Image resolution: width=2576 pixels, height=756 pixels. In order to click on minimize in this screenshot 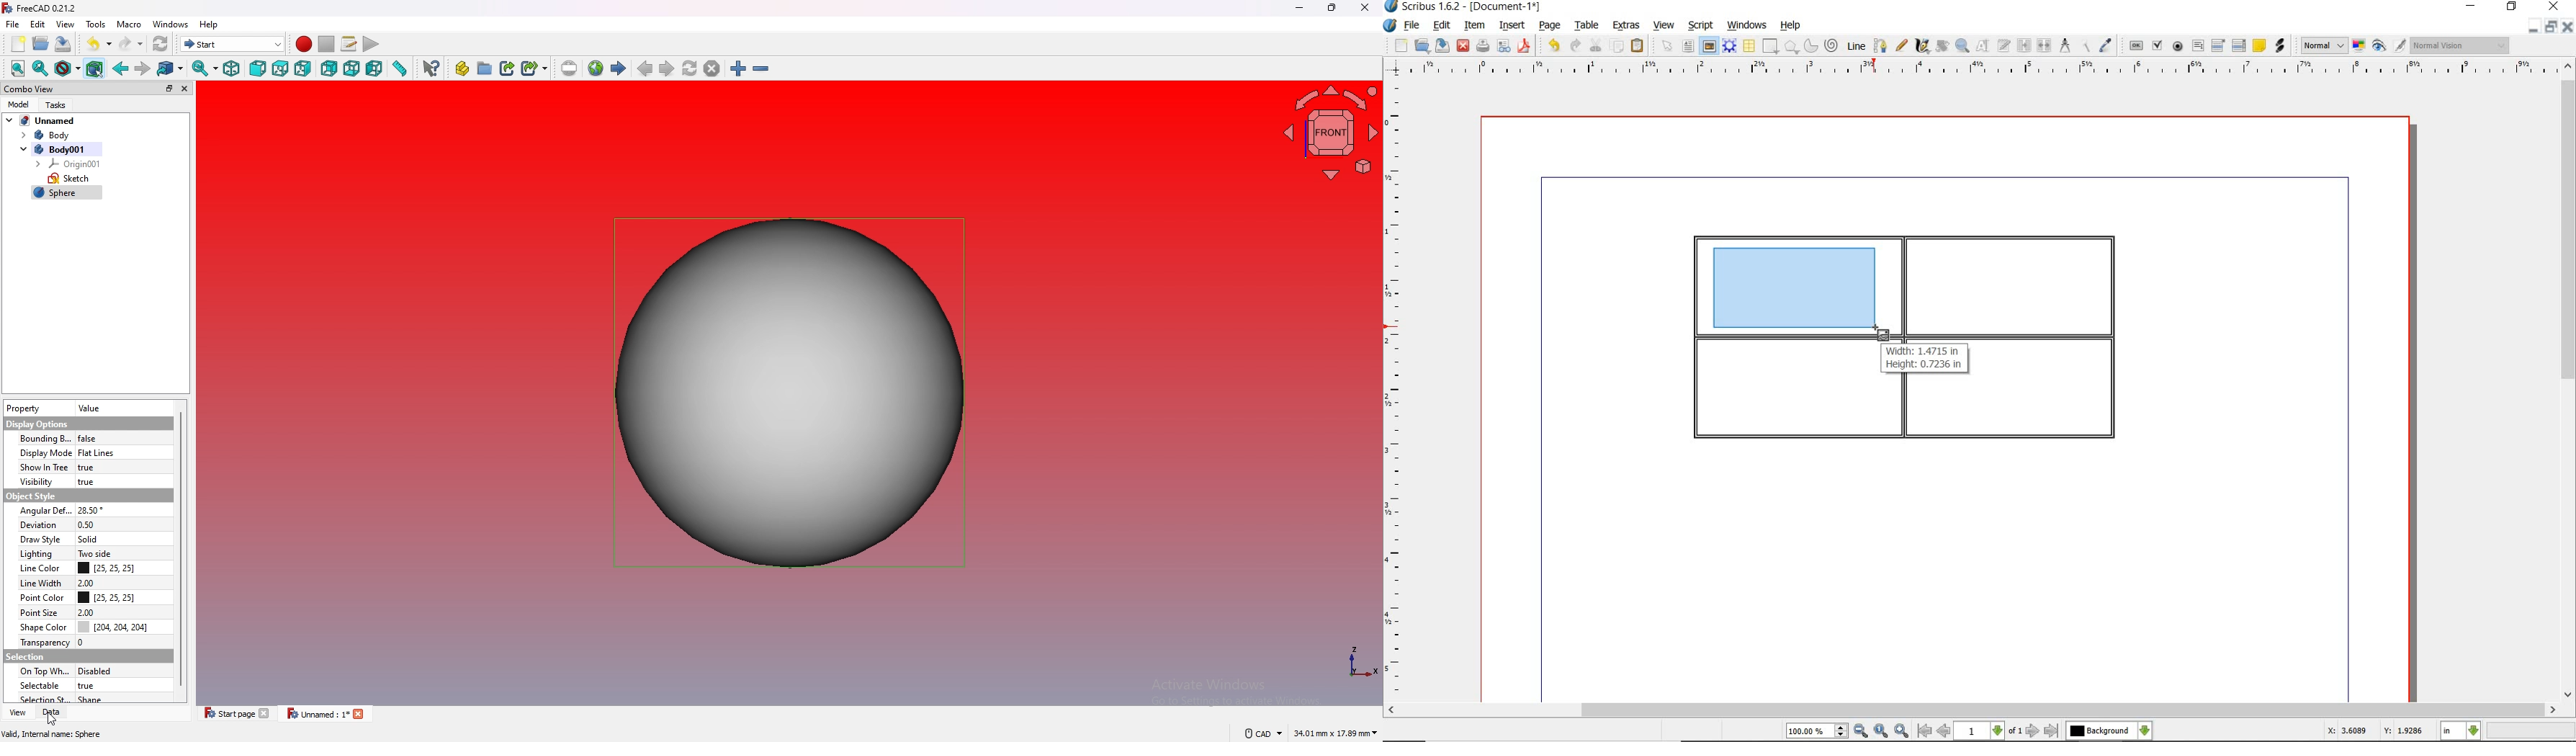, I will do `click(2532, 27)`.